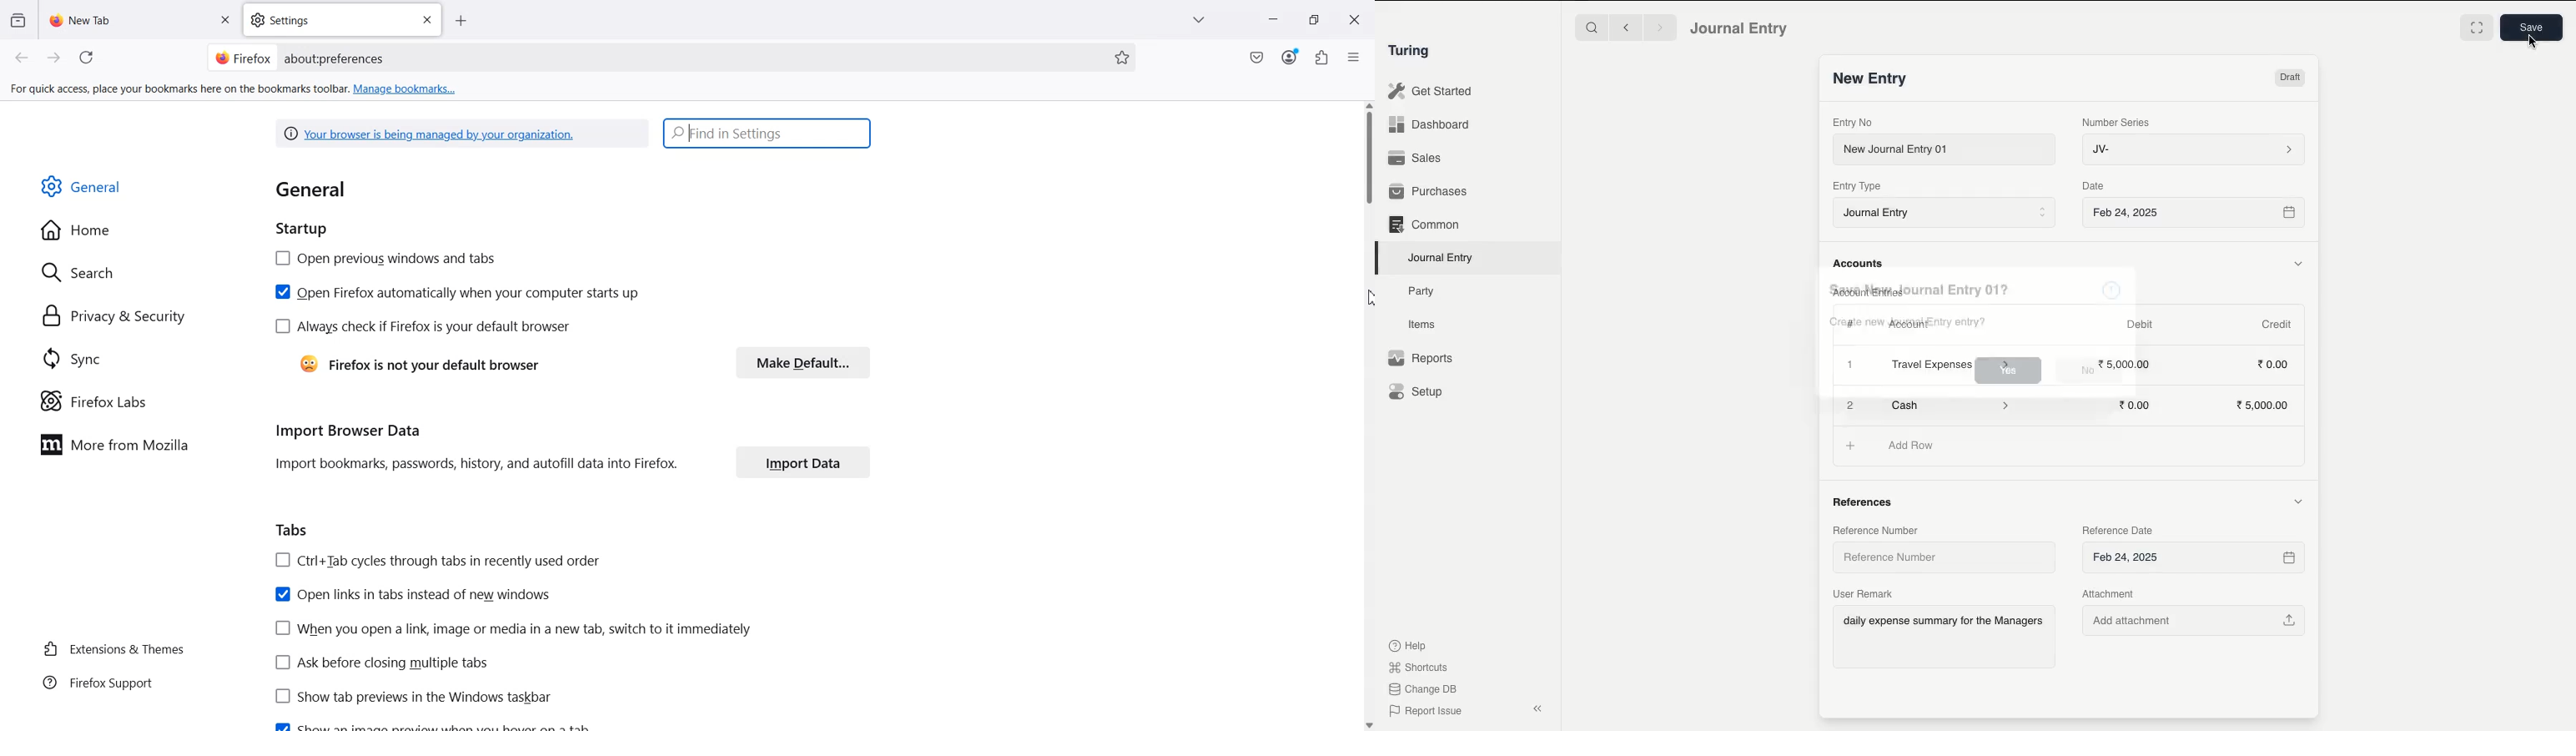 The image size is (2576, 756). I want to click on Help, so click(1408, 646).